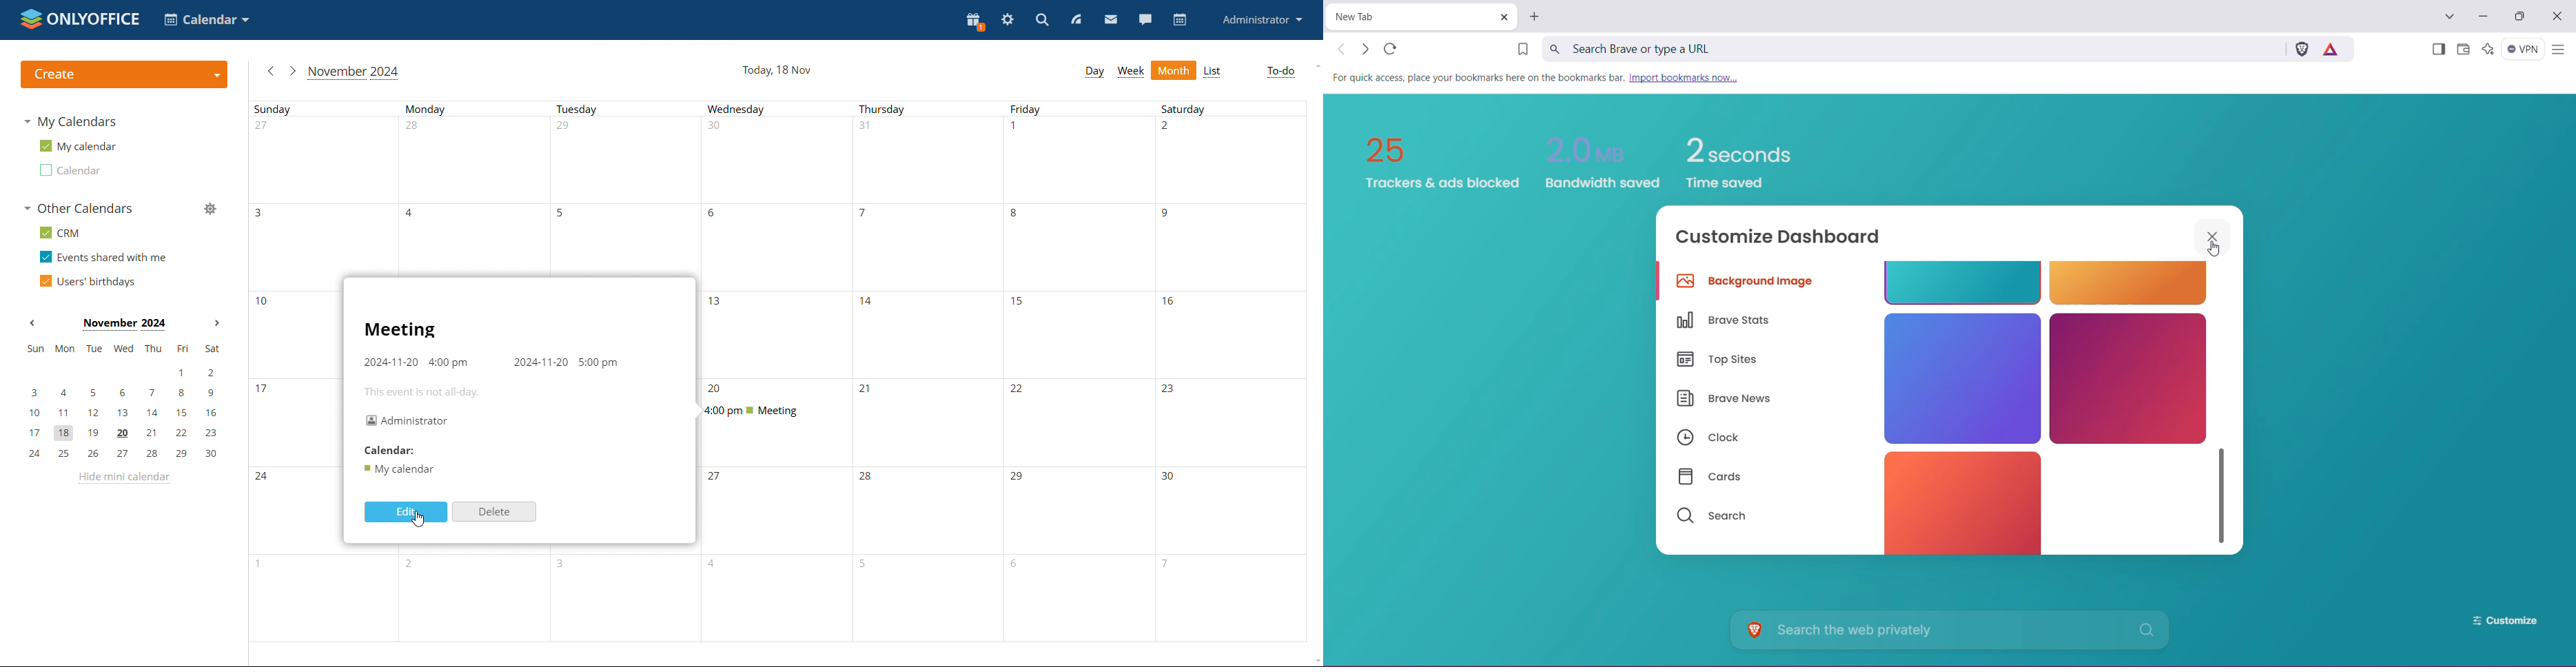 This screenshot has height=672, width=2576. What do you see at coordinates (1518, 50) in the screenshot?
I see `Bookmark this Tab` at bounding box center [1518, 50].